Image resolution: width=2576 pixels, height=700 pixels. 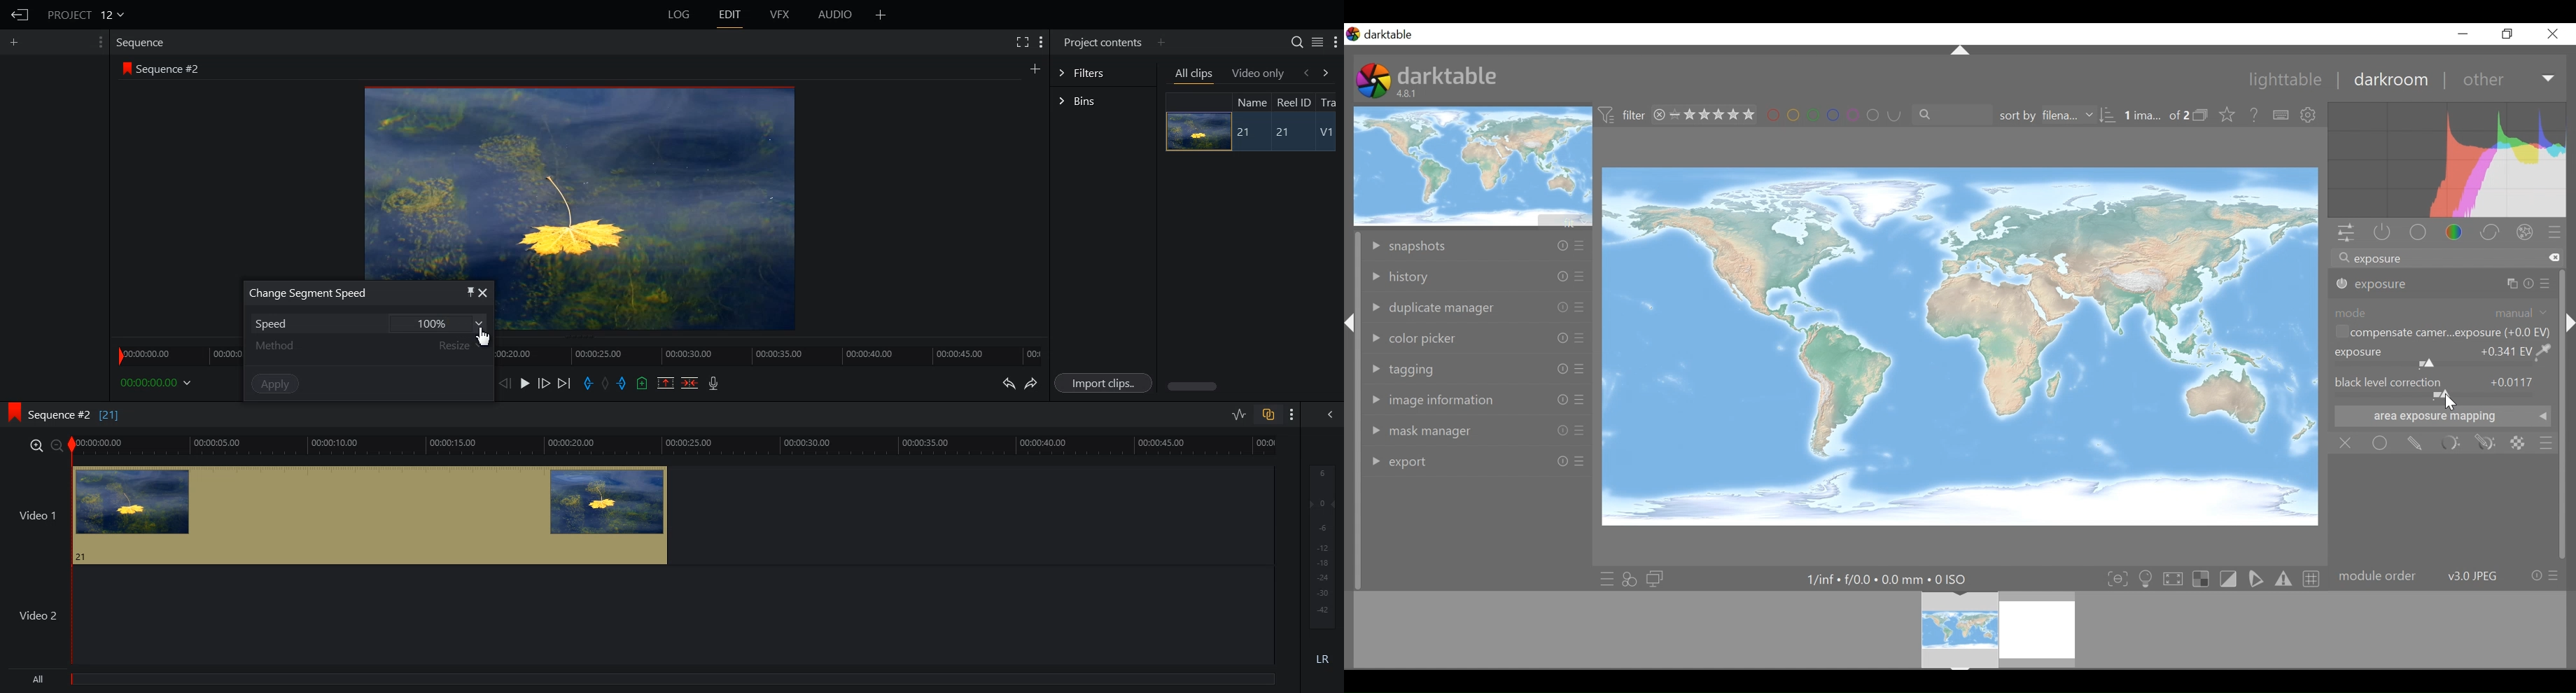 What do you see at coordinates (1476, 247) in the screenshot?
I see `snapshot` at bounding box center [1476, 247].